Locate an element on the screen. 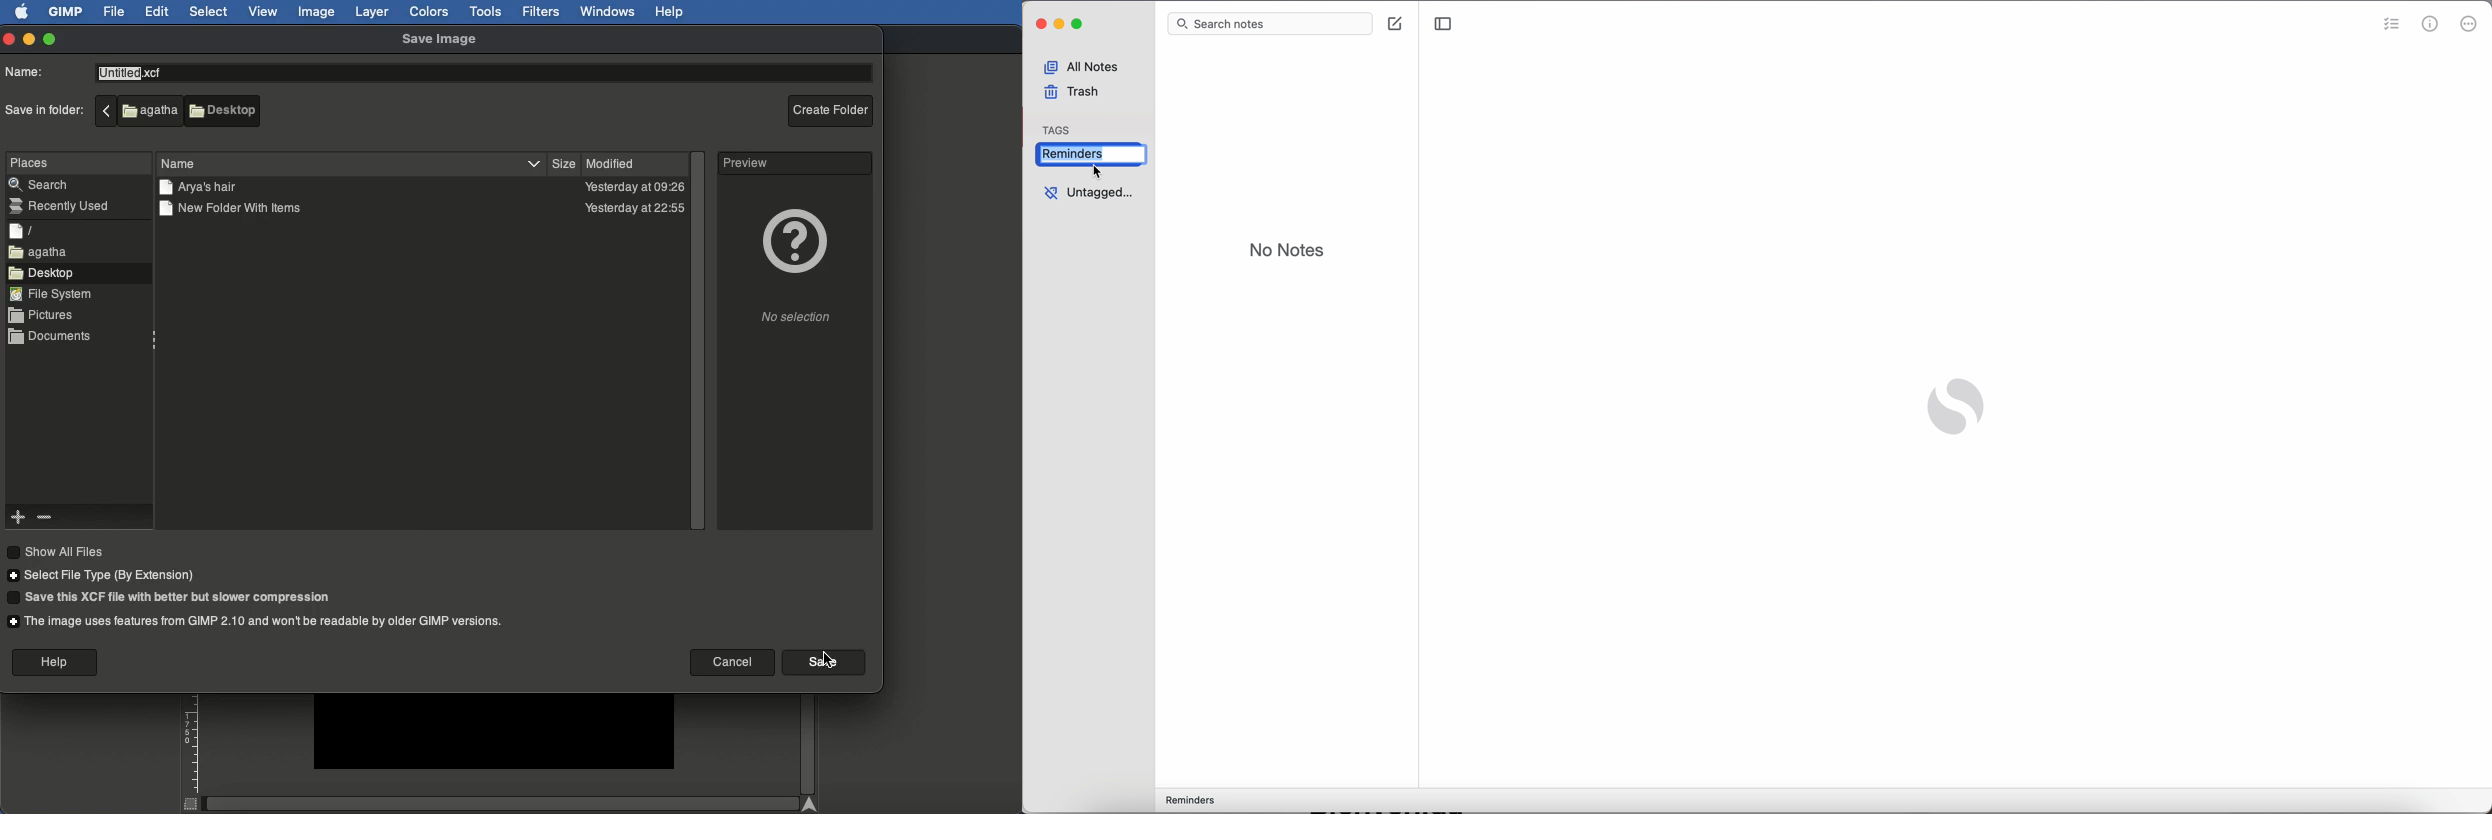 The height and width of the screenshot is (840, 2492). Help is located at coordinates (670, 12).